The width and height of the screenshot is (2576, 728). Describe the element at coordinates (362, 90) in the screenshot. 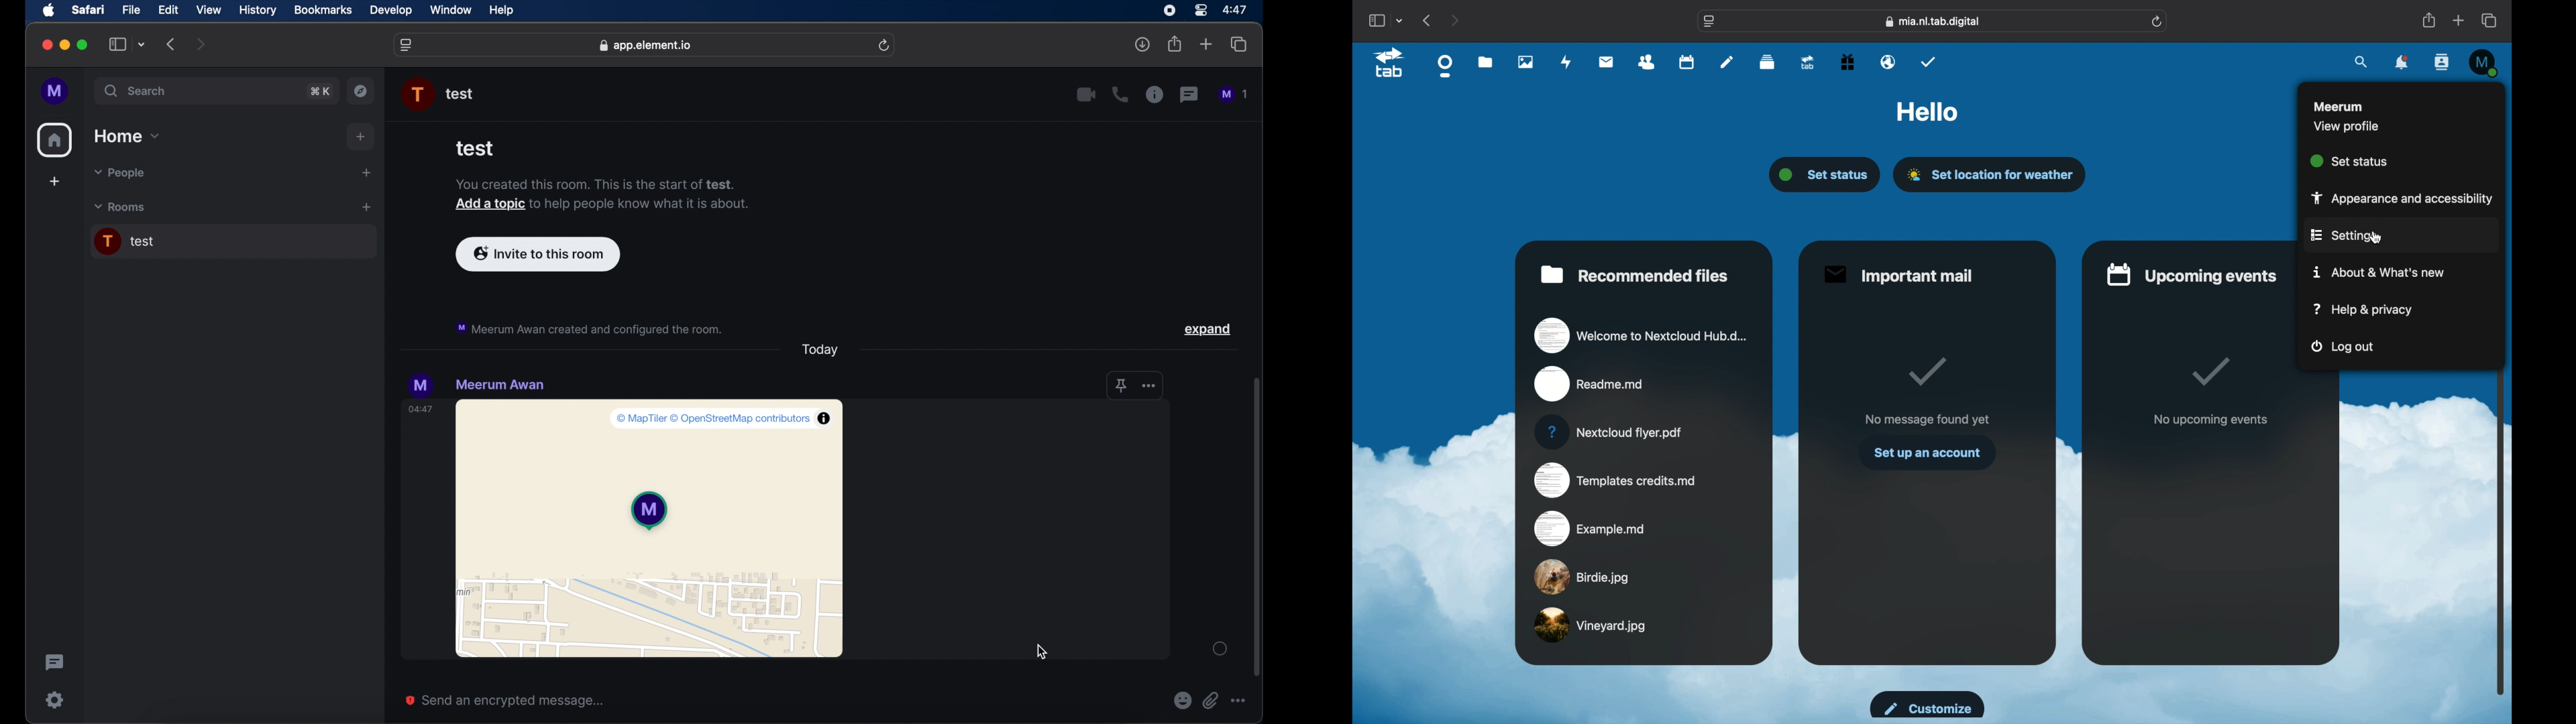

I see `explore rooms` at that location.